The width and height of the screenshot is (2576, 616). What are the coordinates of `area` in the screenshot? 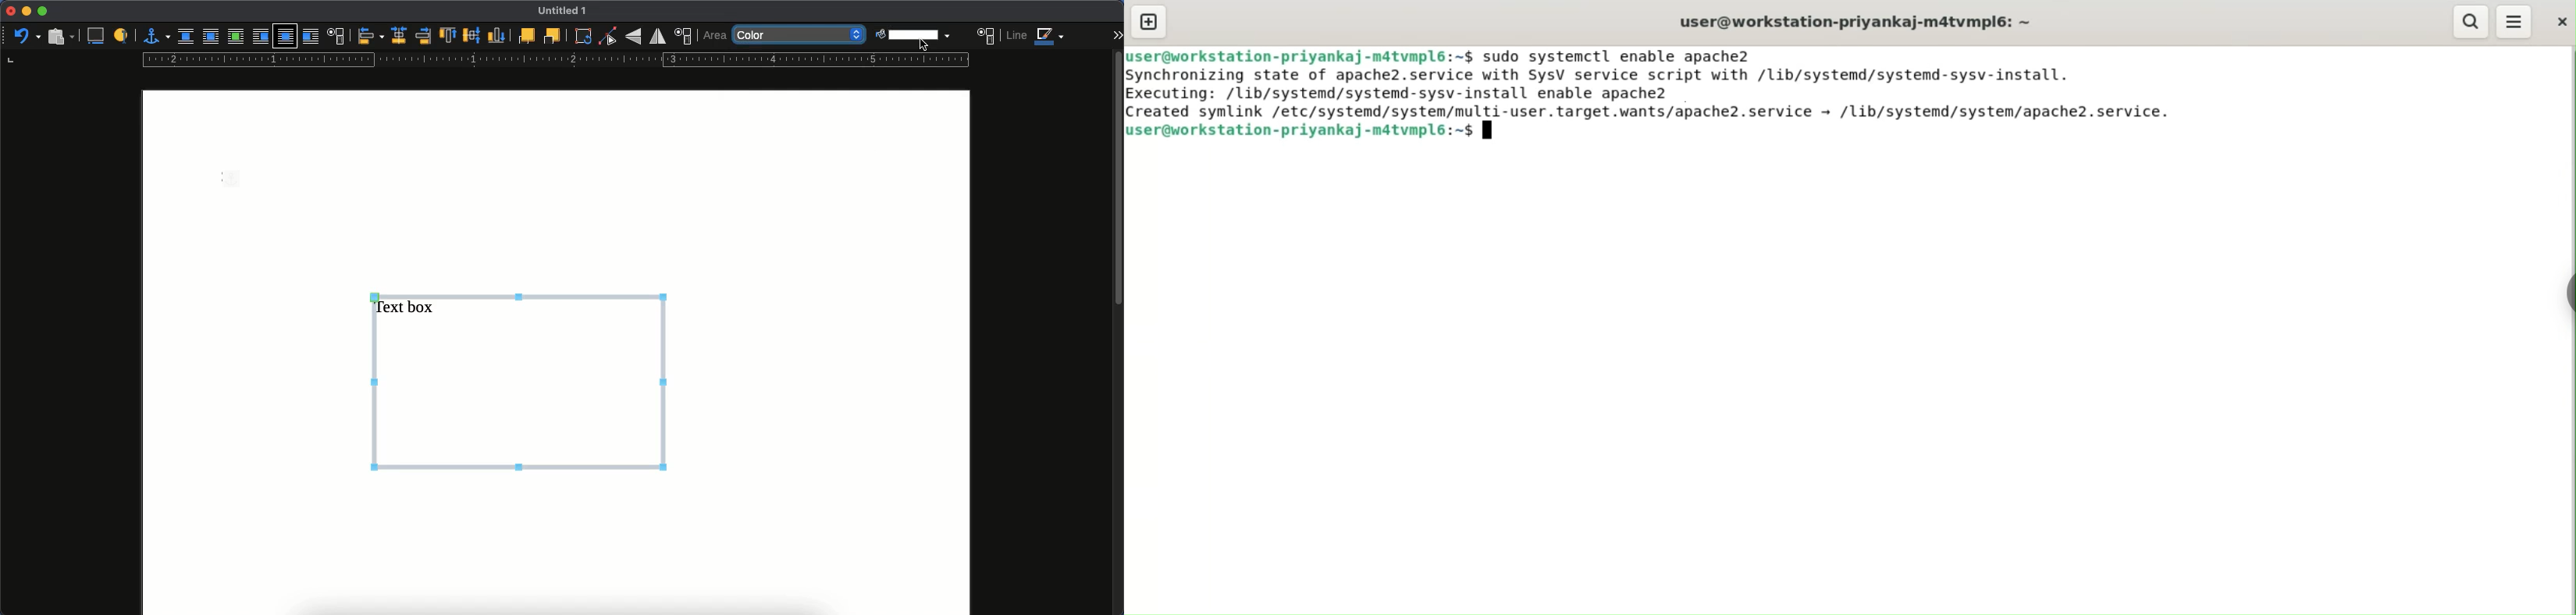 It's located at (715, 35).